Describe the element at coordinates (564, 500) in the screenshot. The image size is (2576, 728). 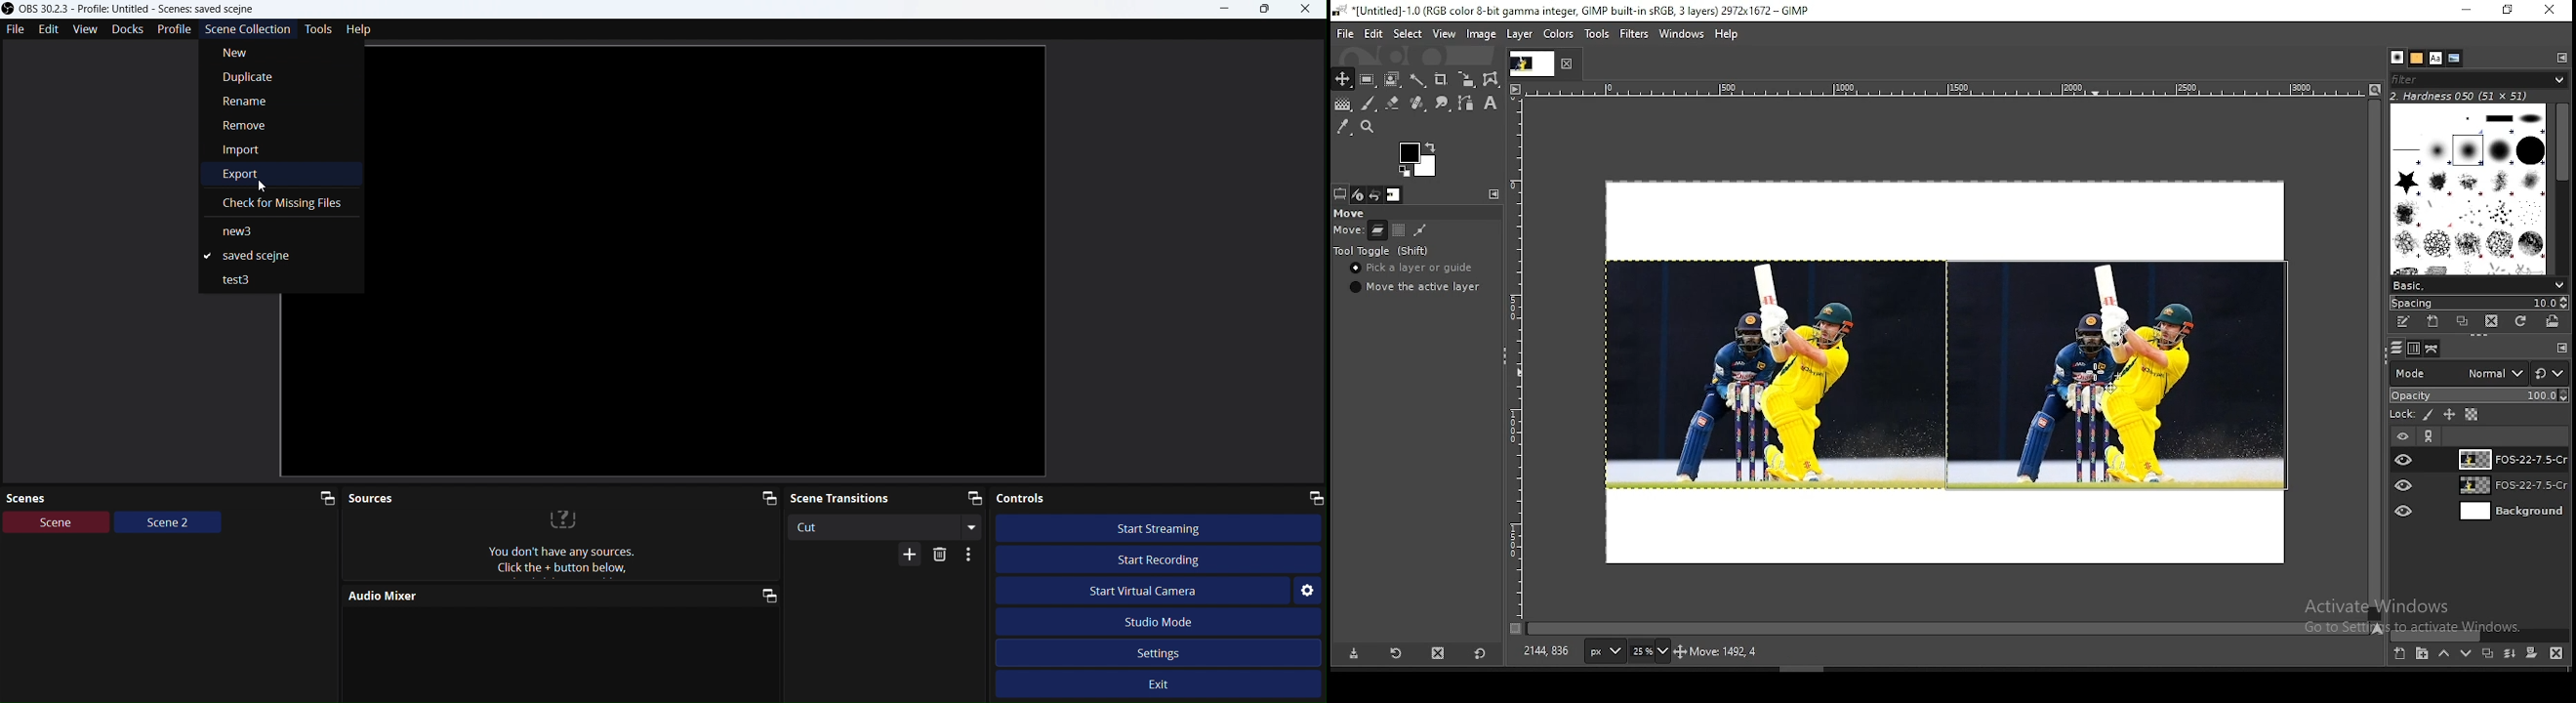
I see `Sources` at that location.